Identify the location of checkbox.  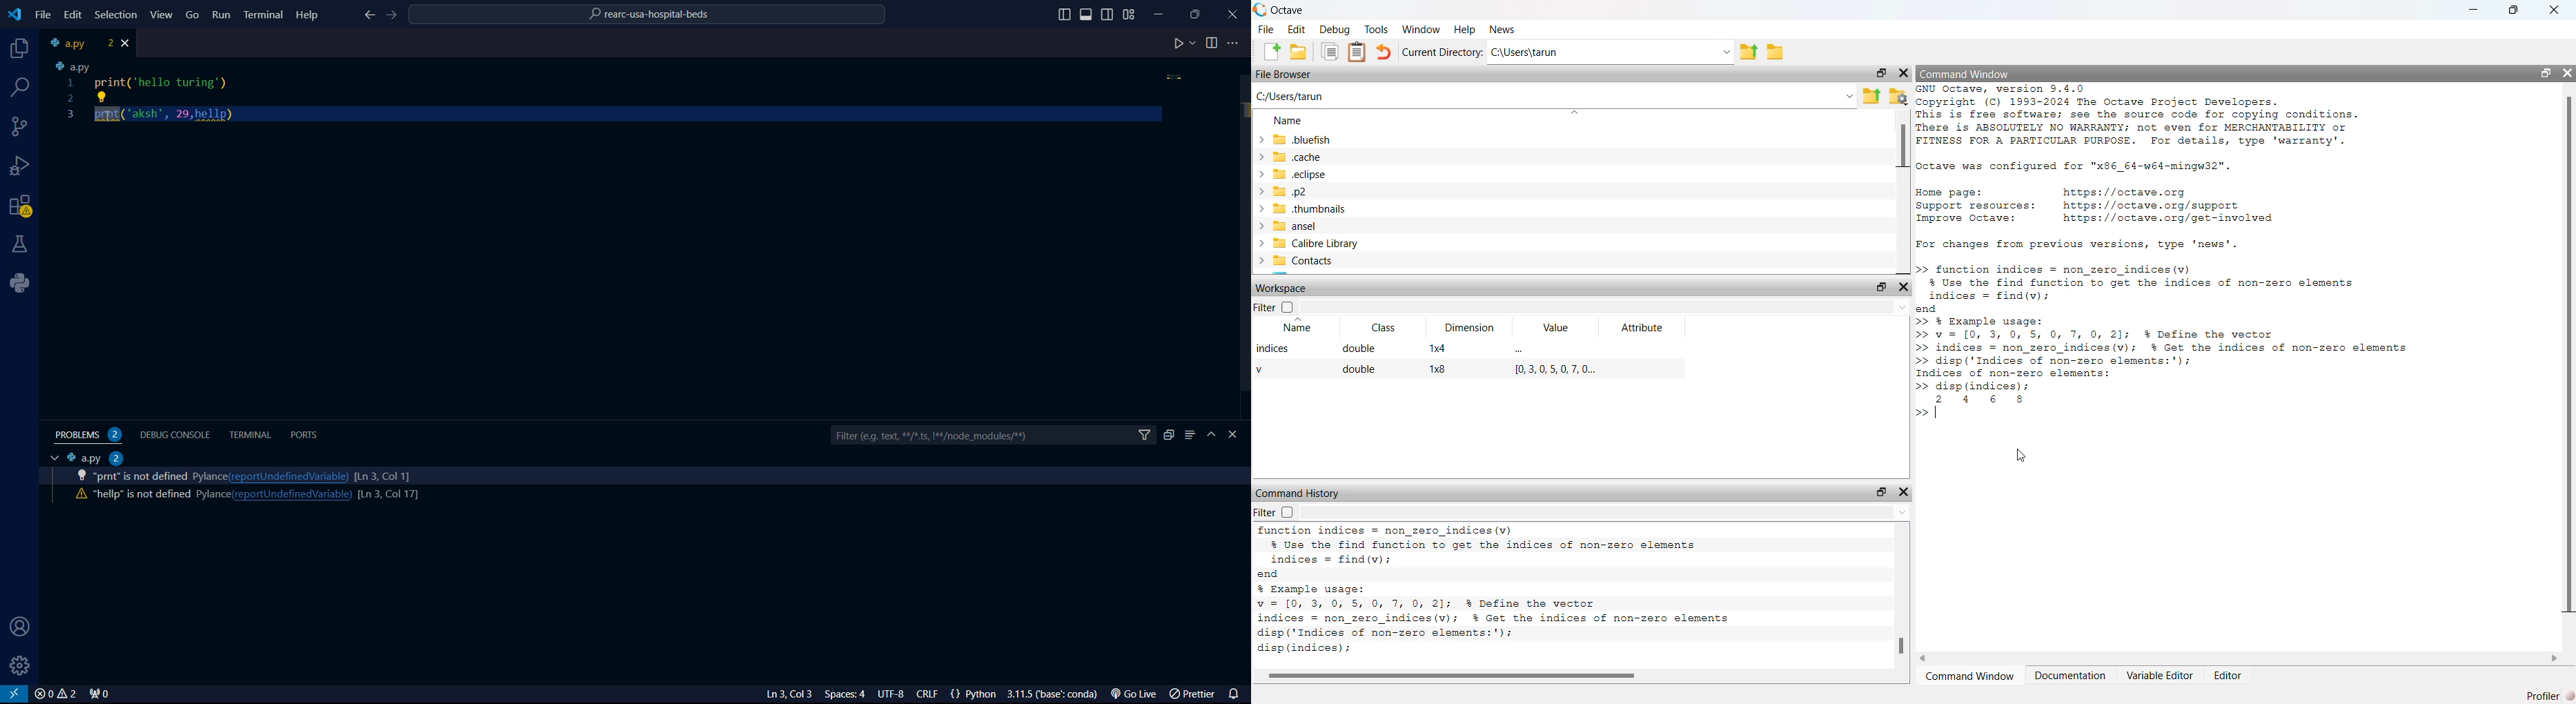
(1289, 308).